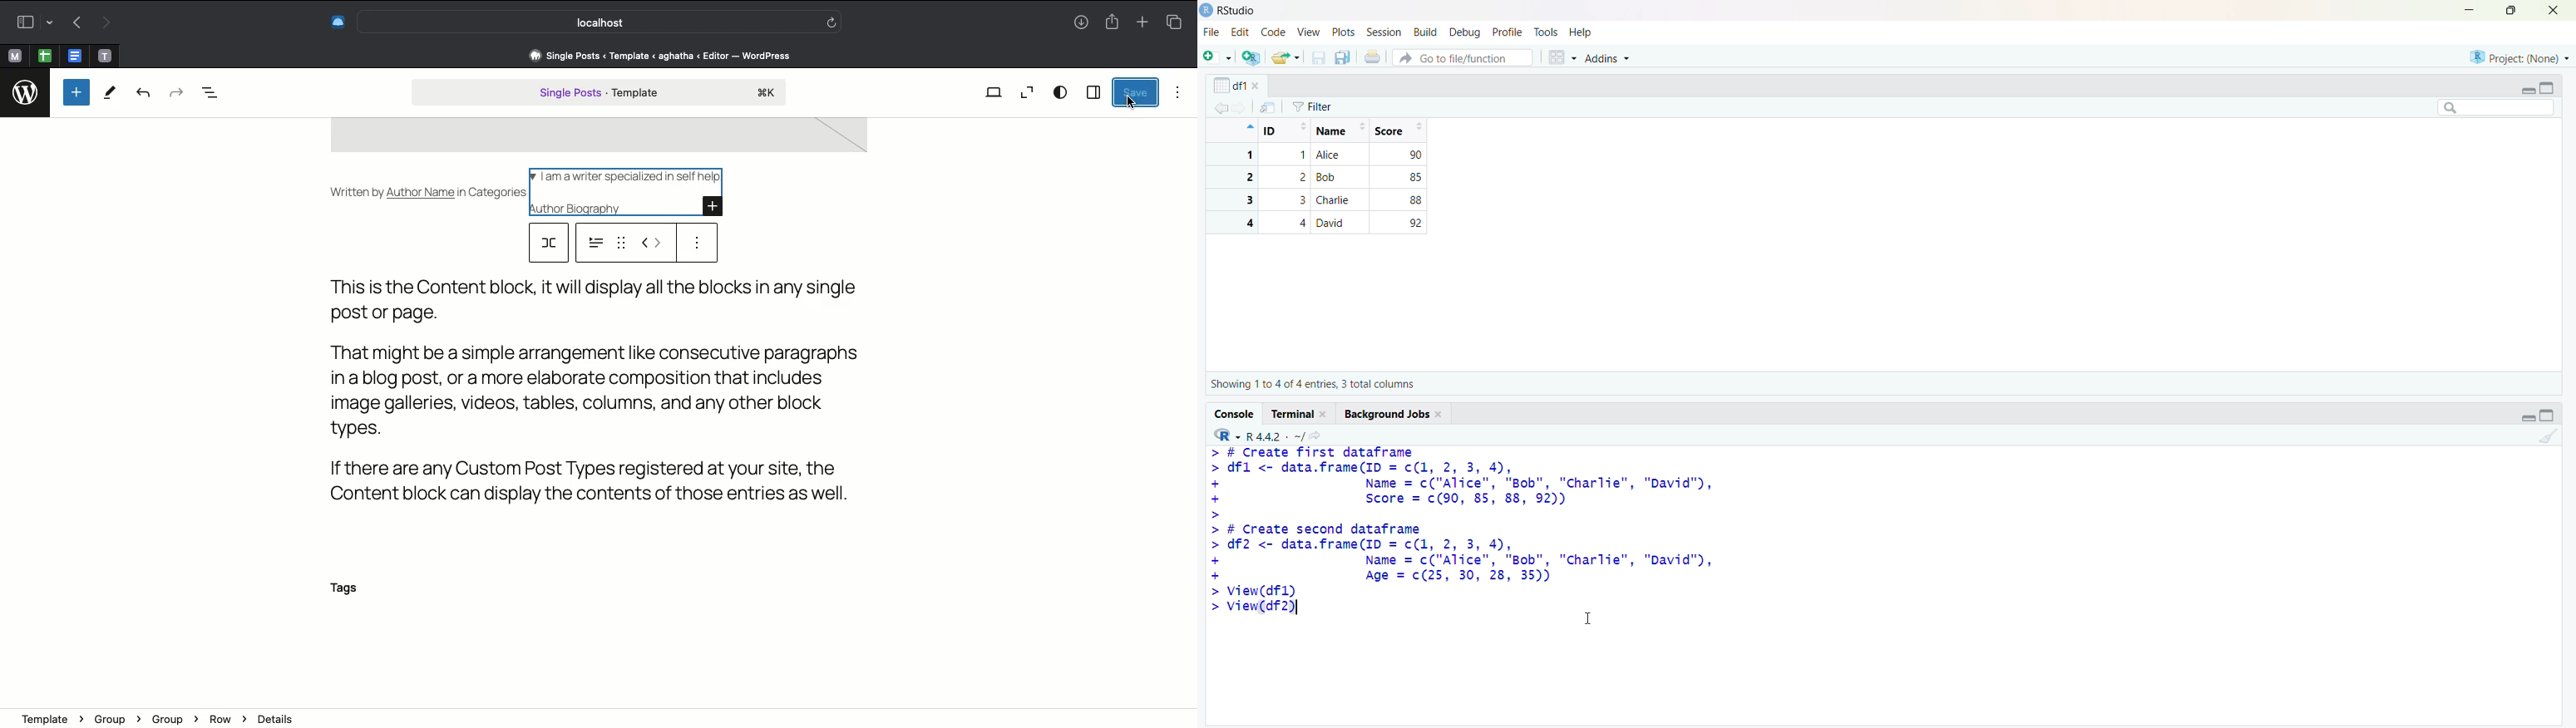  Describe the element at coordinates (1294, 414) in the screenshot. I see `Terminal` at that location.